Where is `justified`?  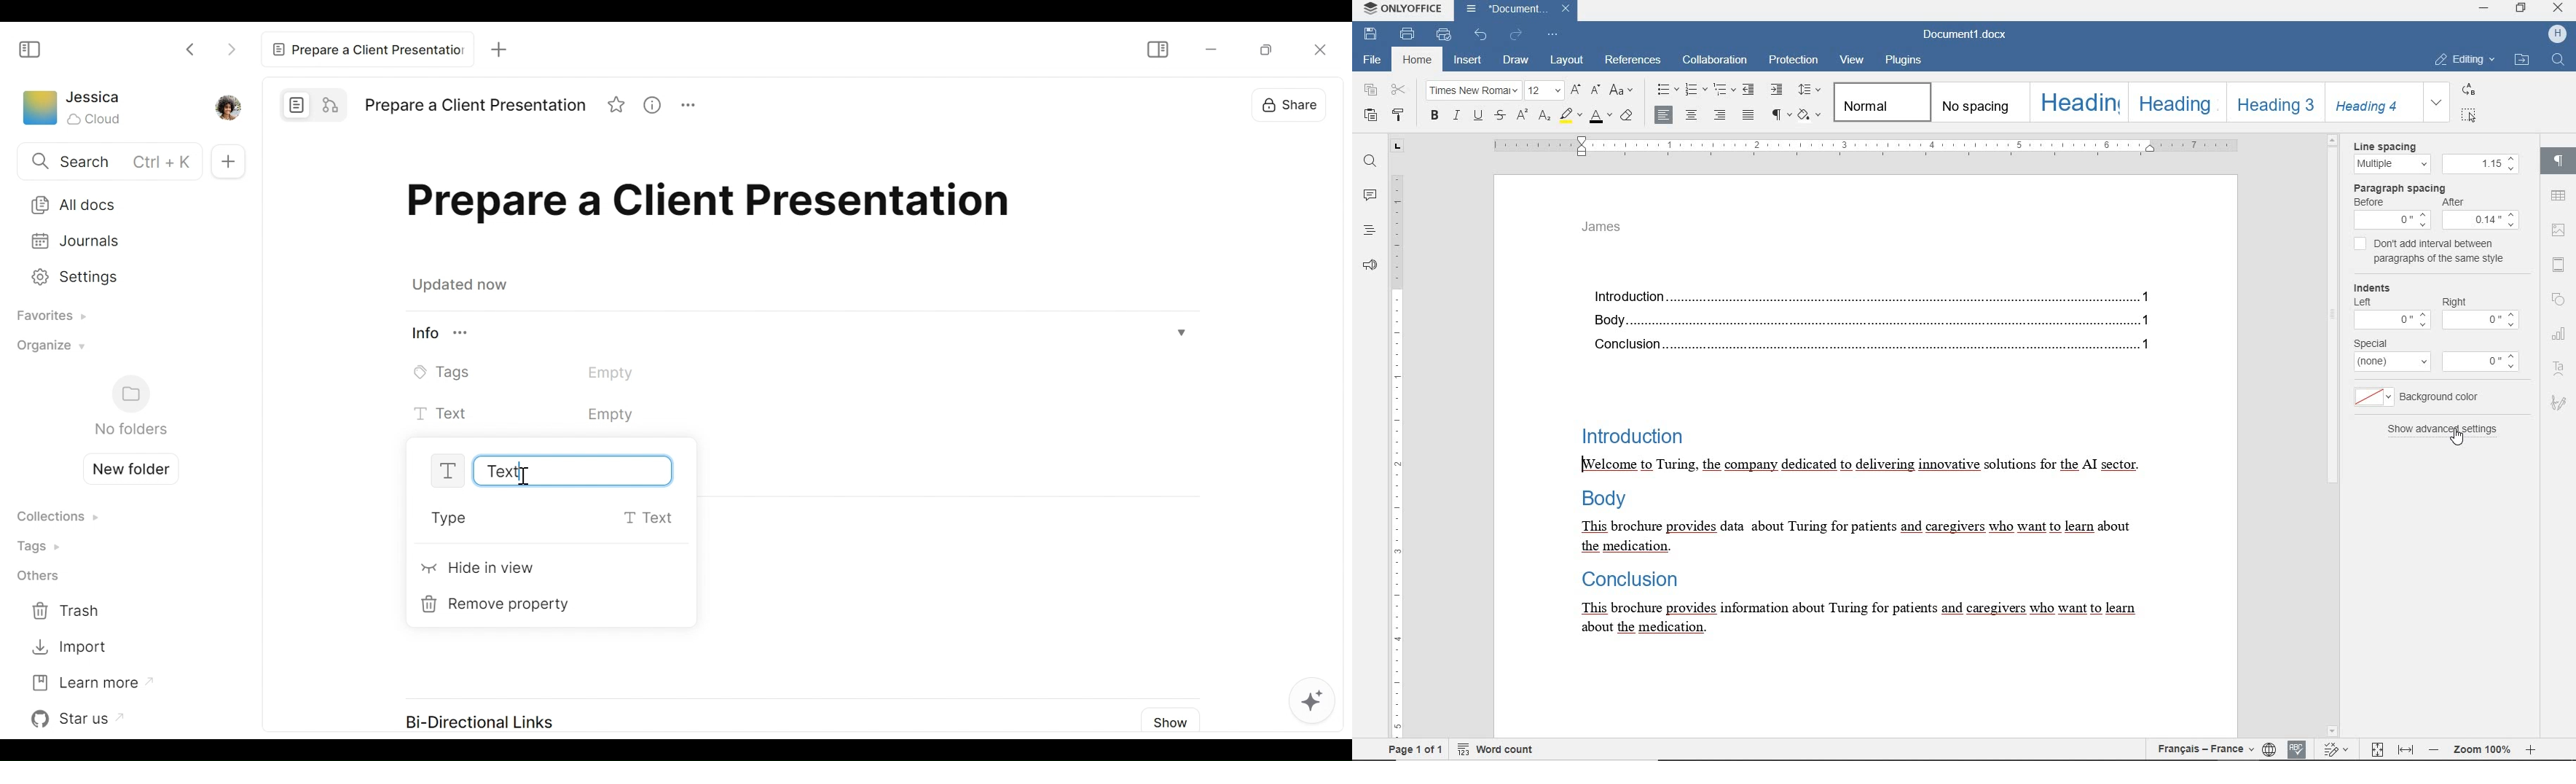
justified is located at coordinates (1748, 114).